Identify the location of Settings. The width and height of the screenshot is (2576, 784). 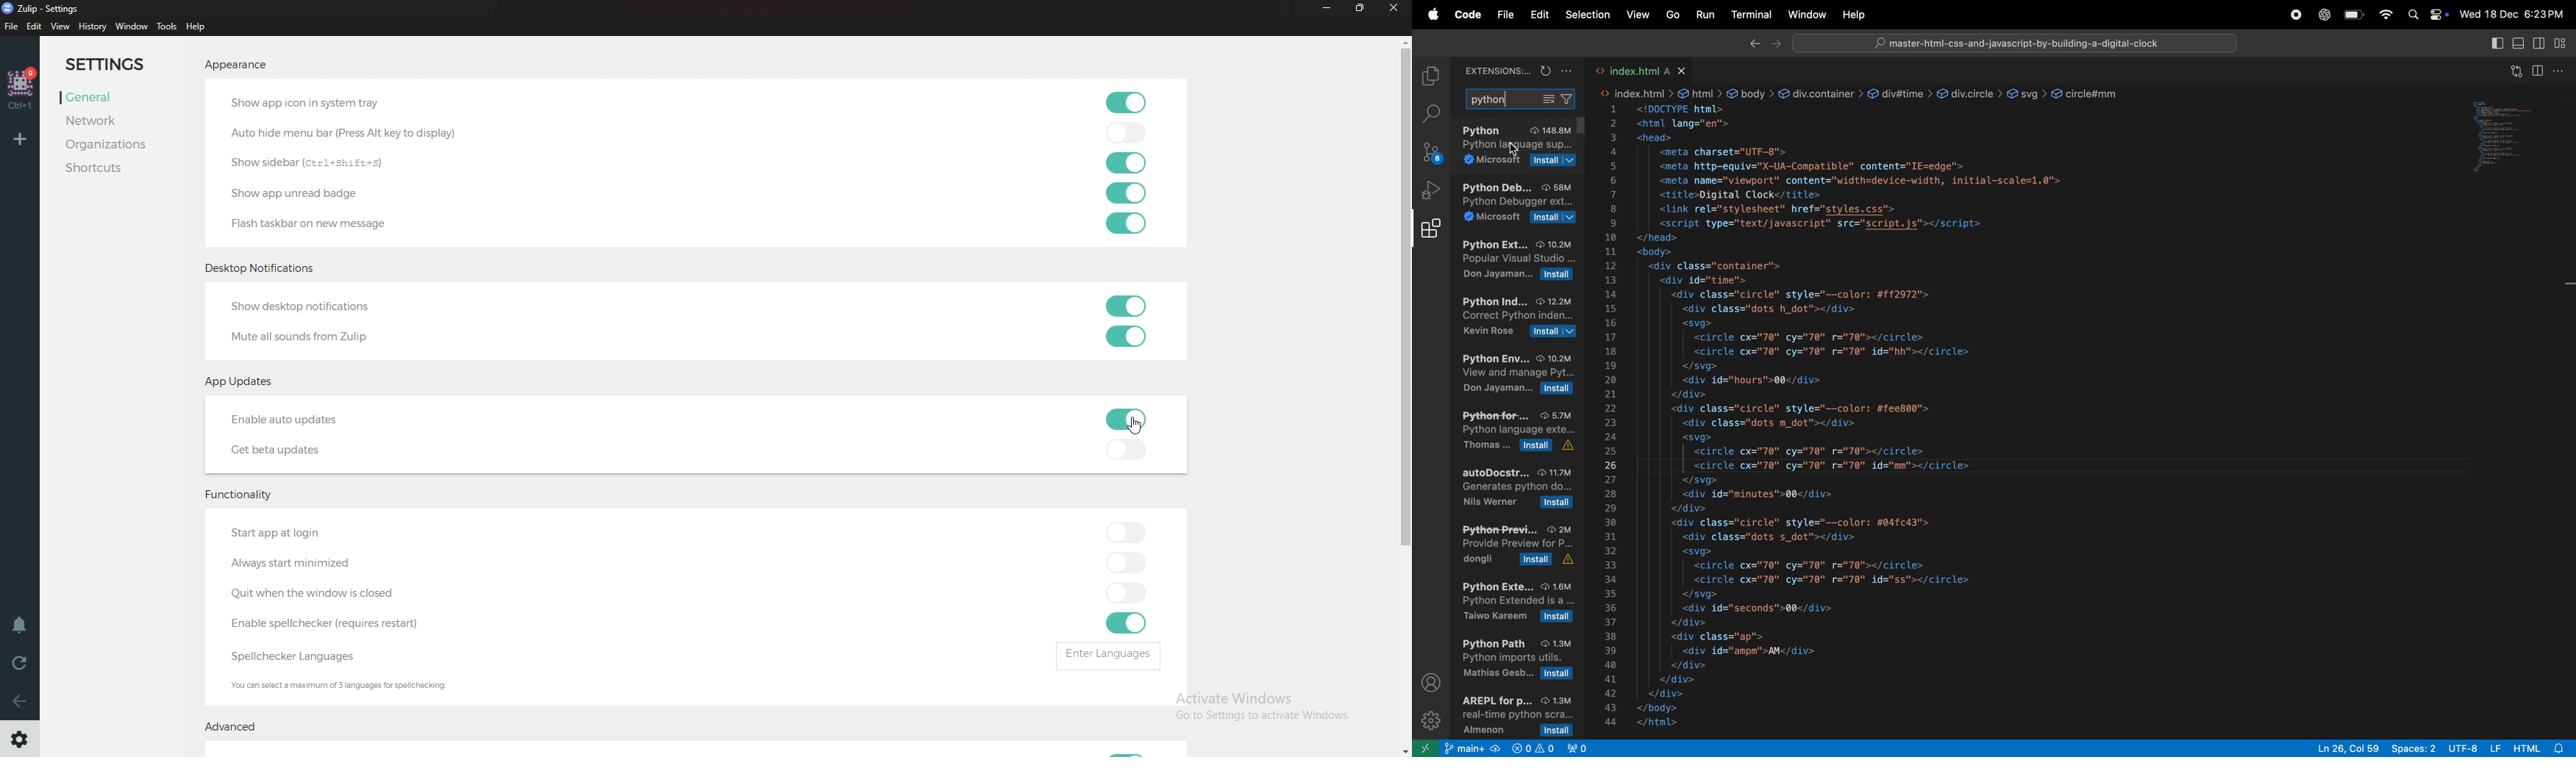
(18, 741).